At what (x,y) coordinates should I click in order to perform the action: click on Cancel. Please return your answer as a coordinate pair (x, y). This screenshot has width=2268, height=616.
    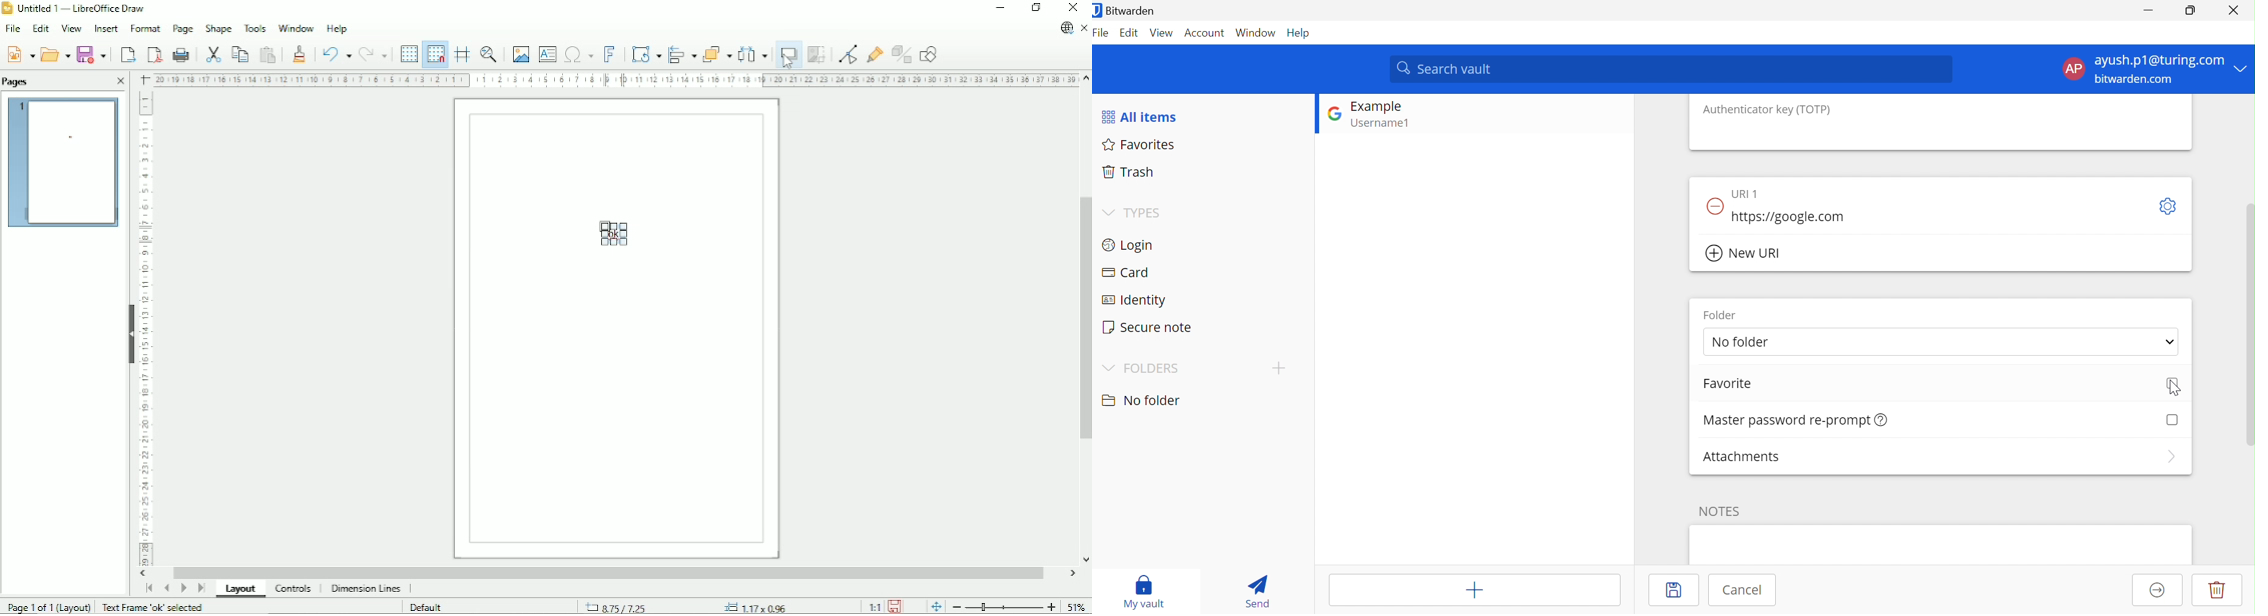
    Looking at the image, I should click on (1742, 591).